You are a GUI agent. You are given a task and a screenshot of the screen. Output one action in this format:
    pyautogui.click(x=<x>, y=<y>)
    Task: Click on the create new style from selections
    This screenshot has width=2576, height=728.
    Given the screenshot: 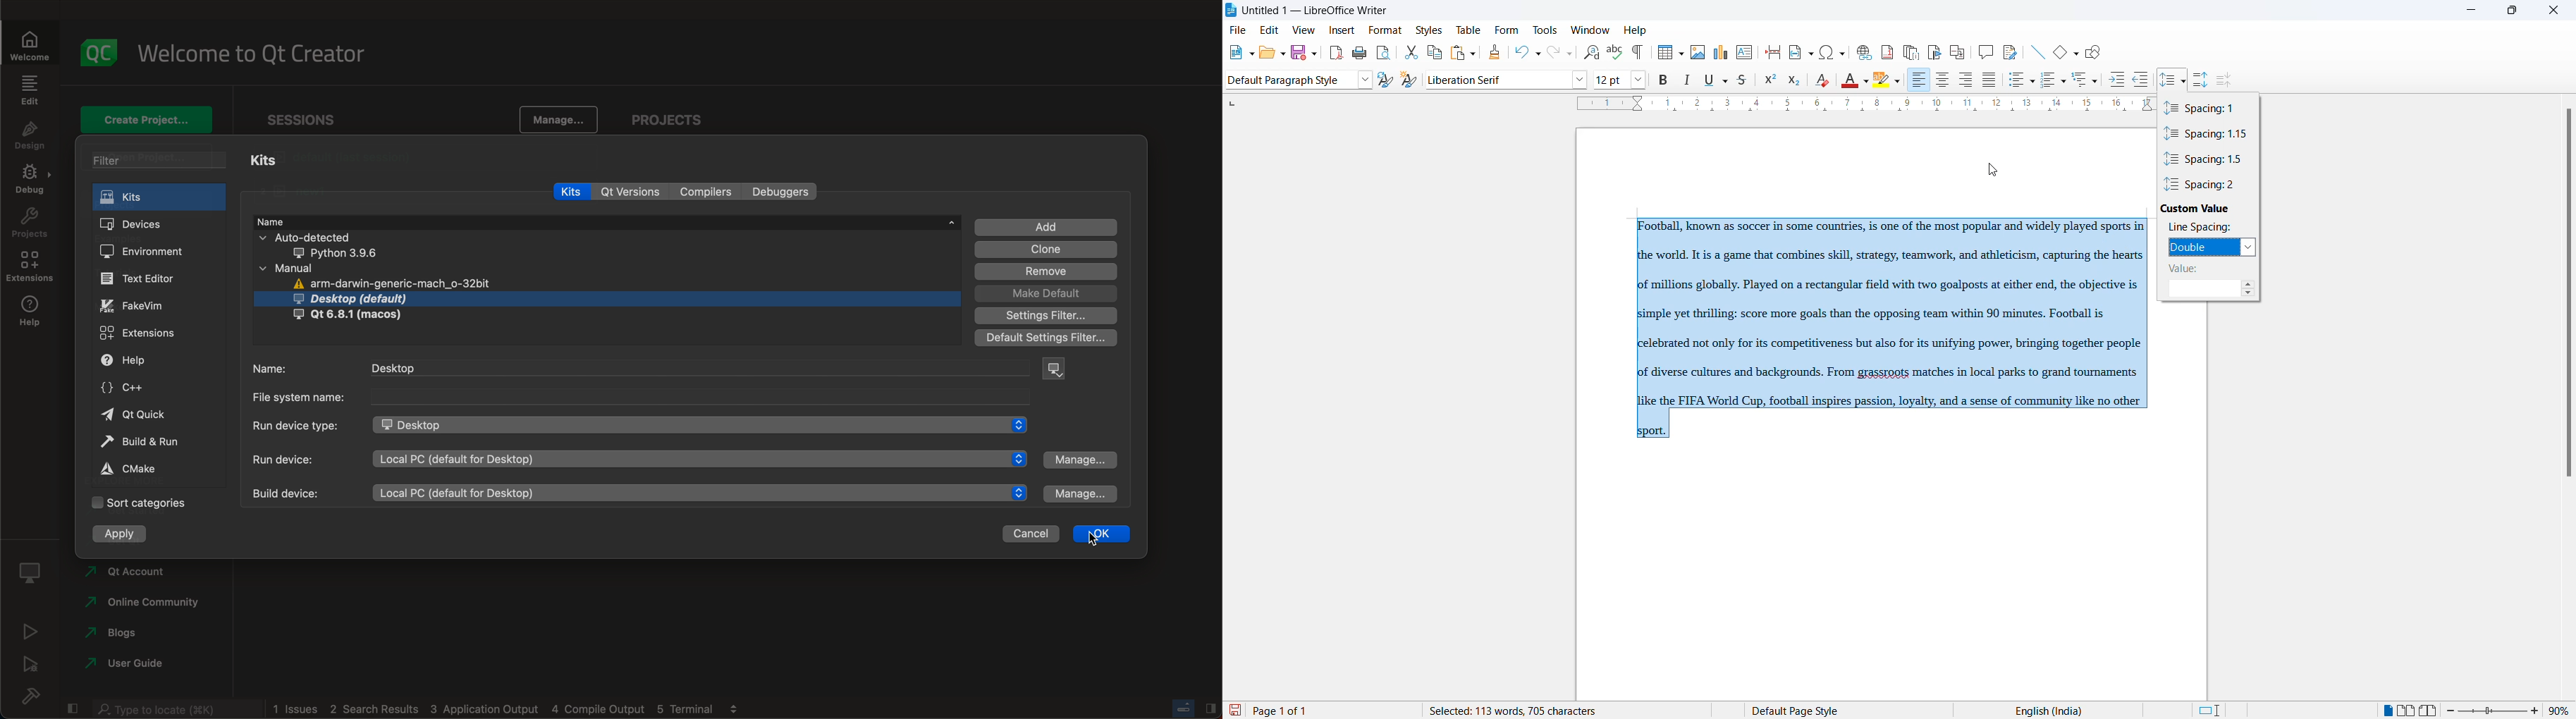 What is the action you would take?
    pyautogui.click(x=1409, y=80)
    